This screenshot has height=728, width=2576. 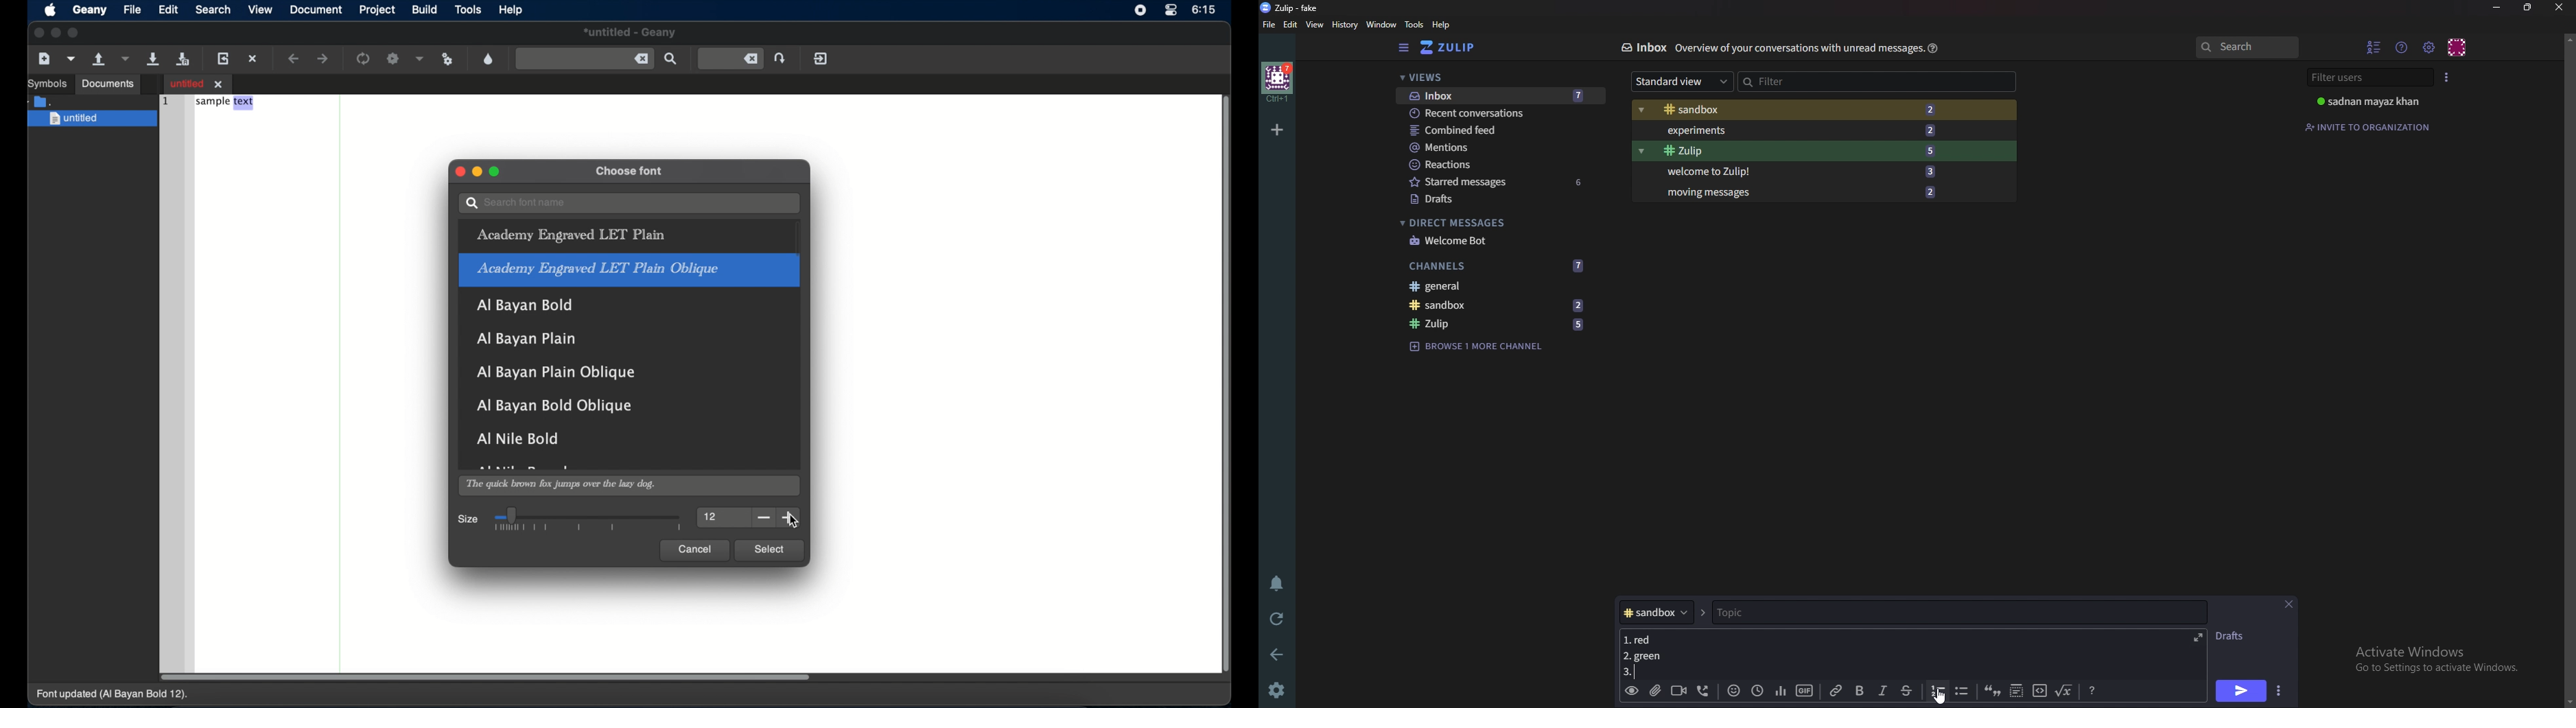 What do you see at coordinates (1495, 240) in the screenshot?
I see `welcome bot` at bounding box center [1495, 240].